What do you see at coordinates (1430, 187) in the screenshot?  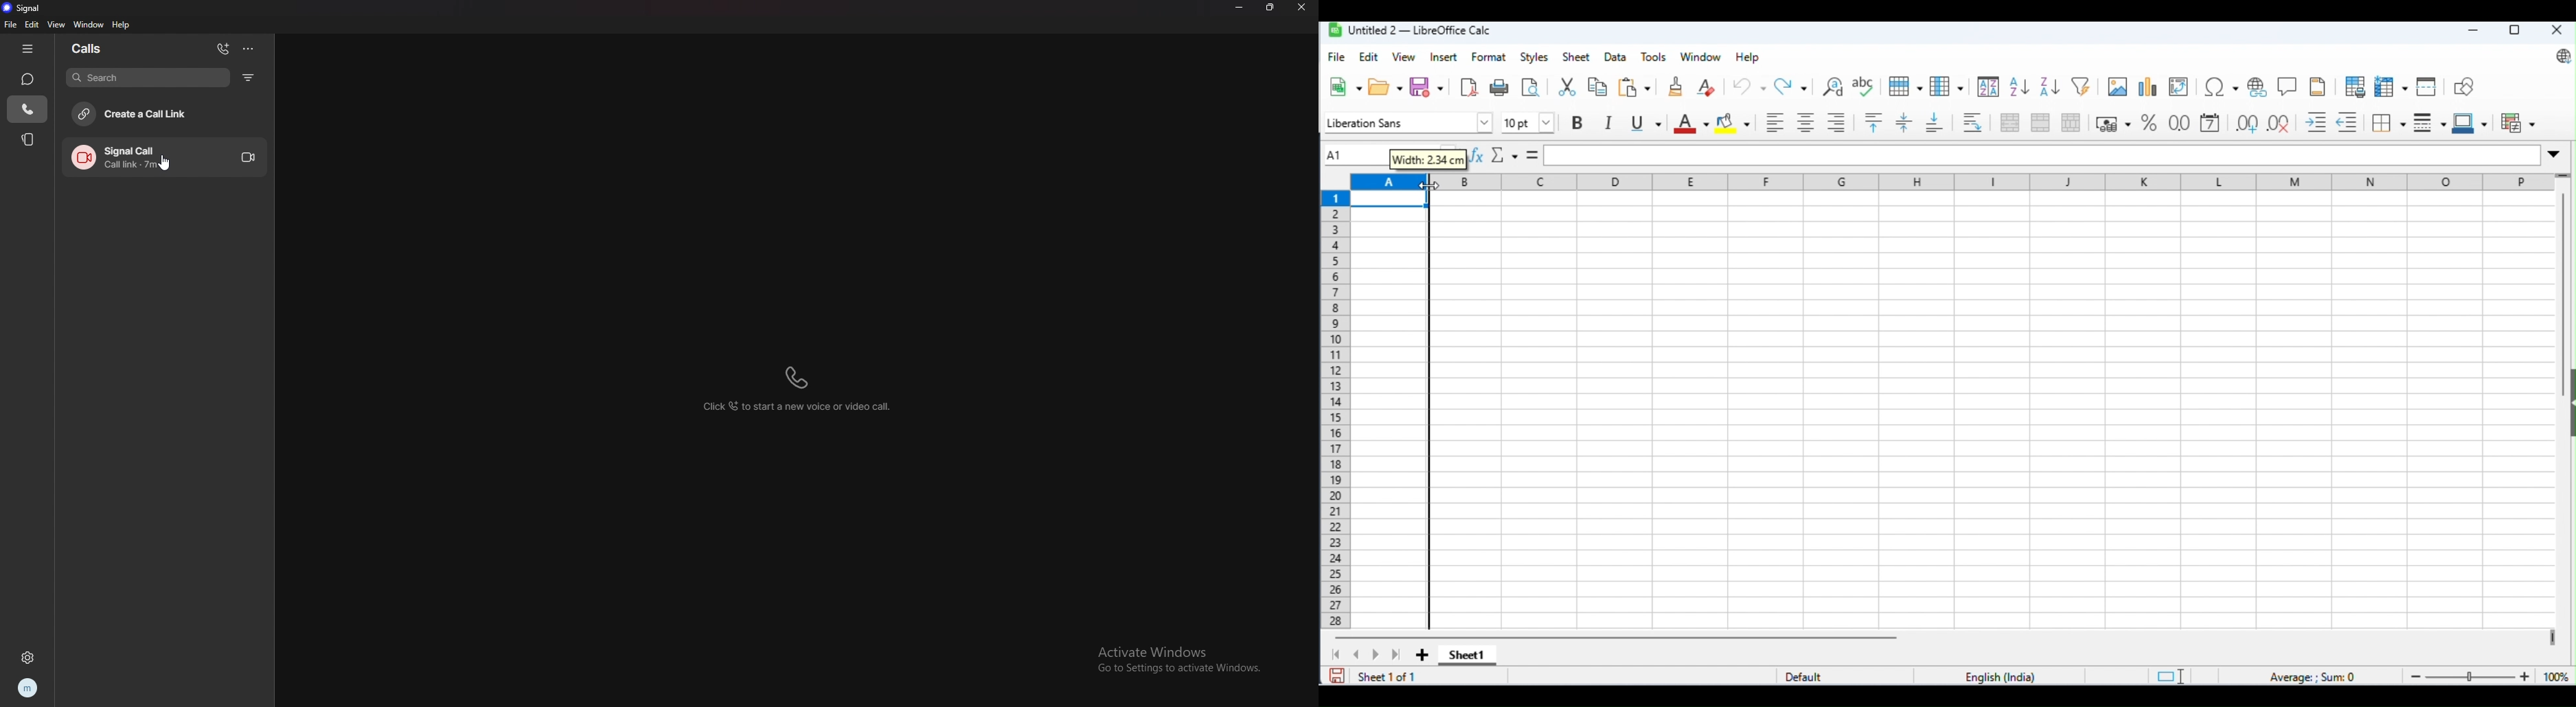 I see `cursor movement` at bounding box center [1430, 187].